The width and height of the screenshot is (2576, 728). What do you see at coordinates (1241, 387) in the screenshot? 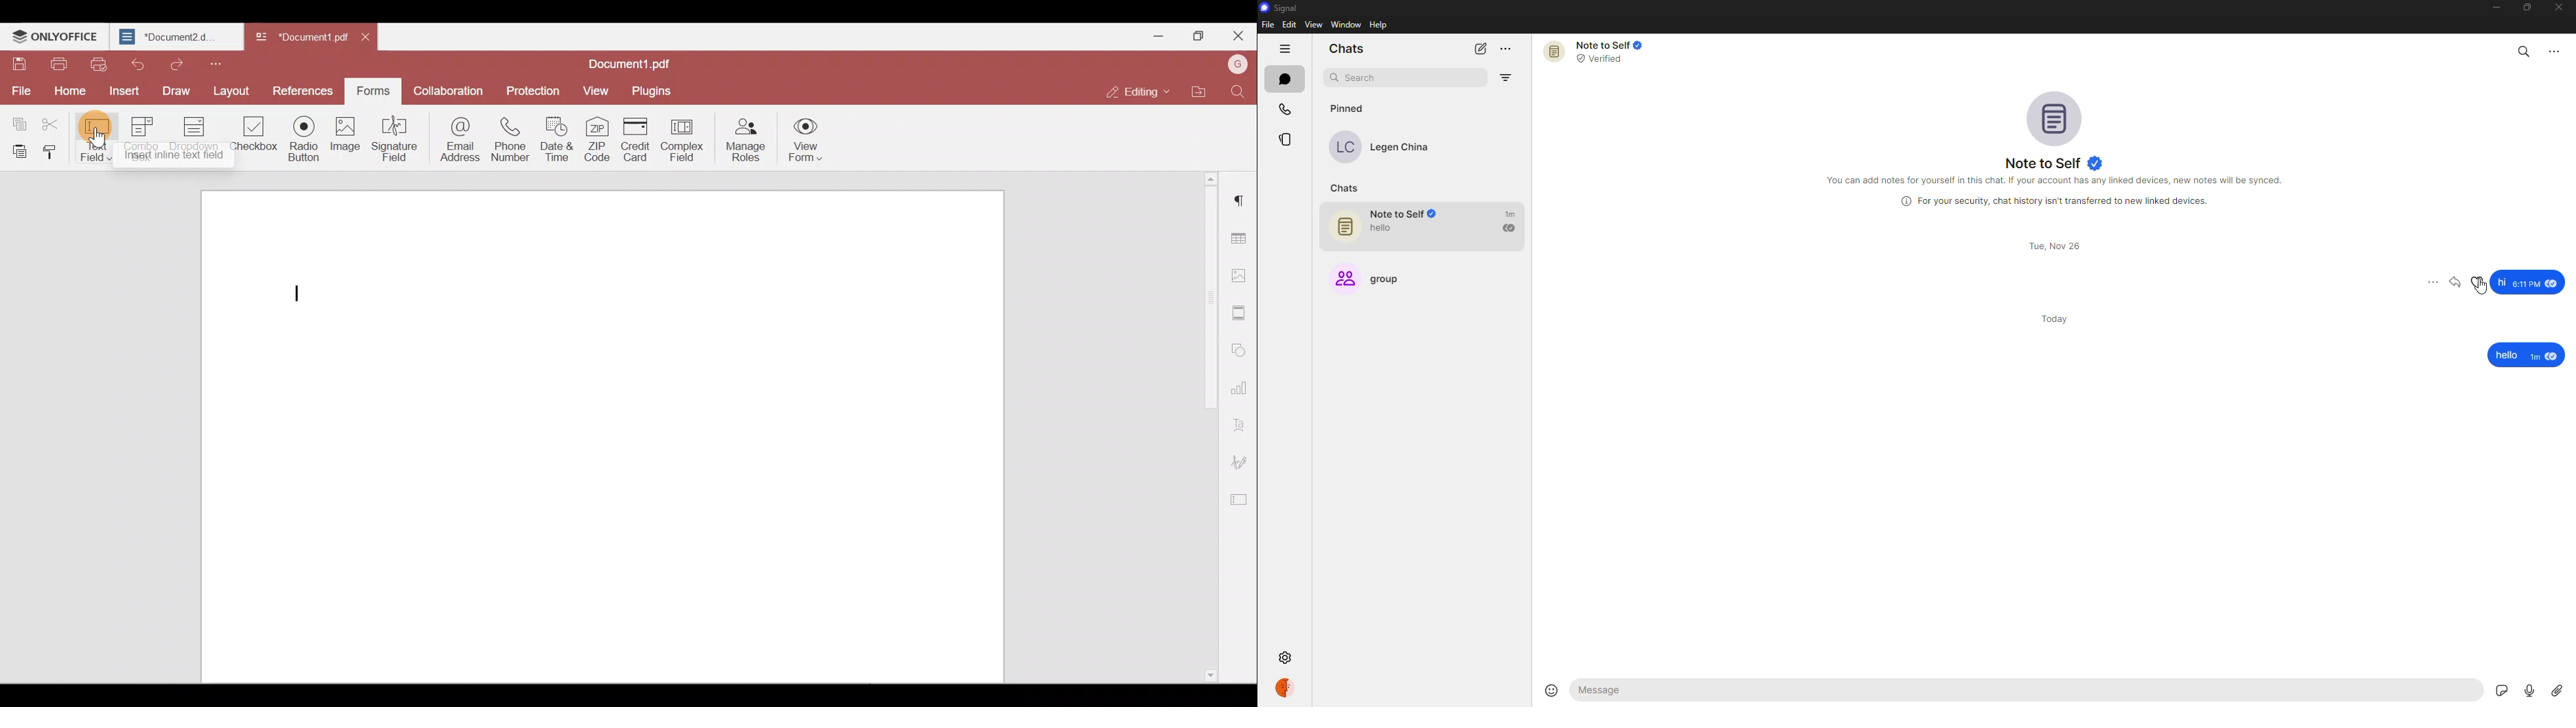
I see `Chart settings` at bounding box center [1241, 387].